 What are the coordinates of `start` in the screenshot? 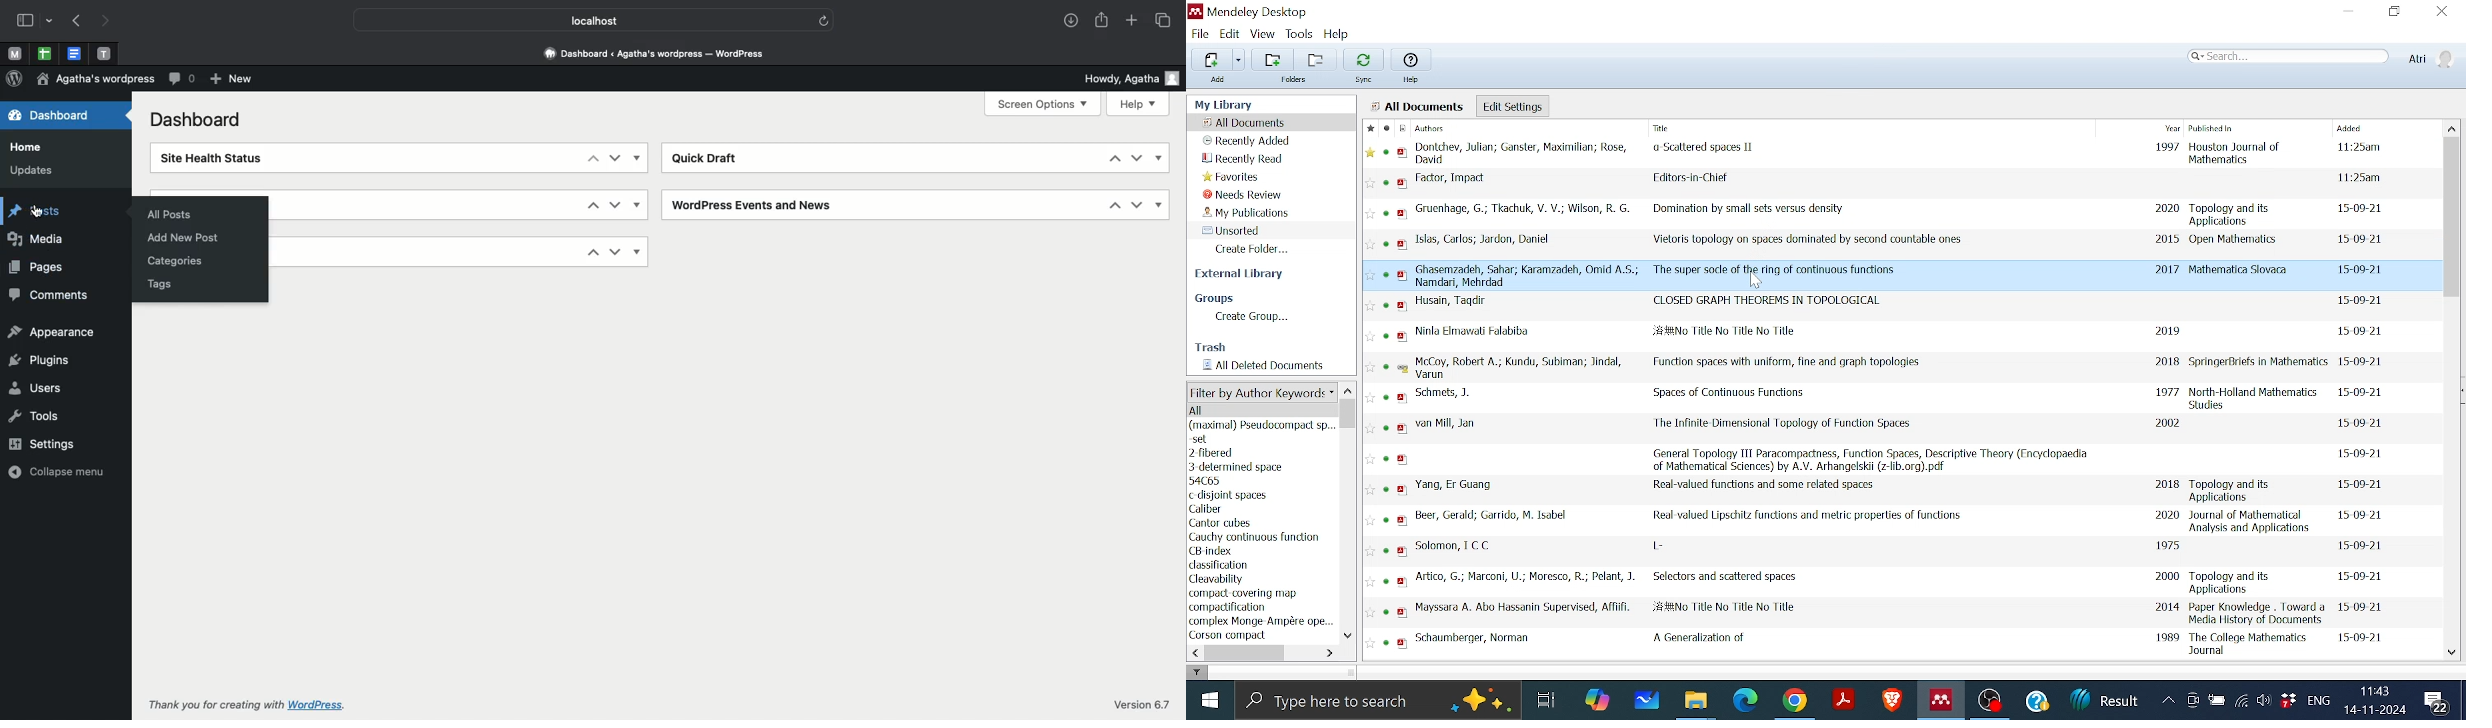 It's located at (1208, 698).